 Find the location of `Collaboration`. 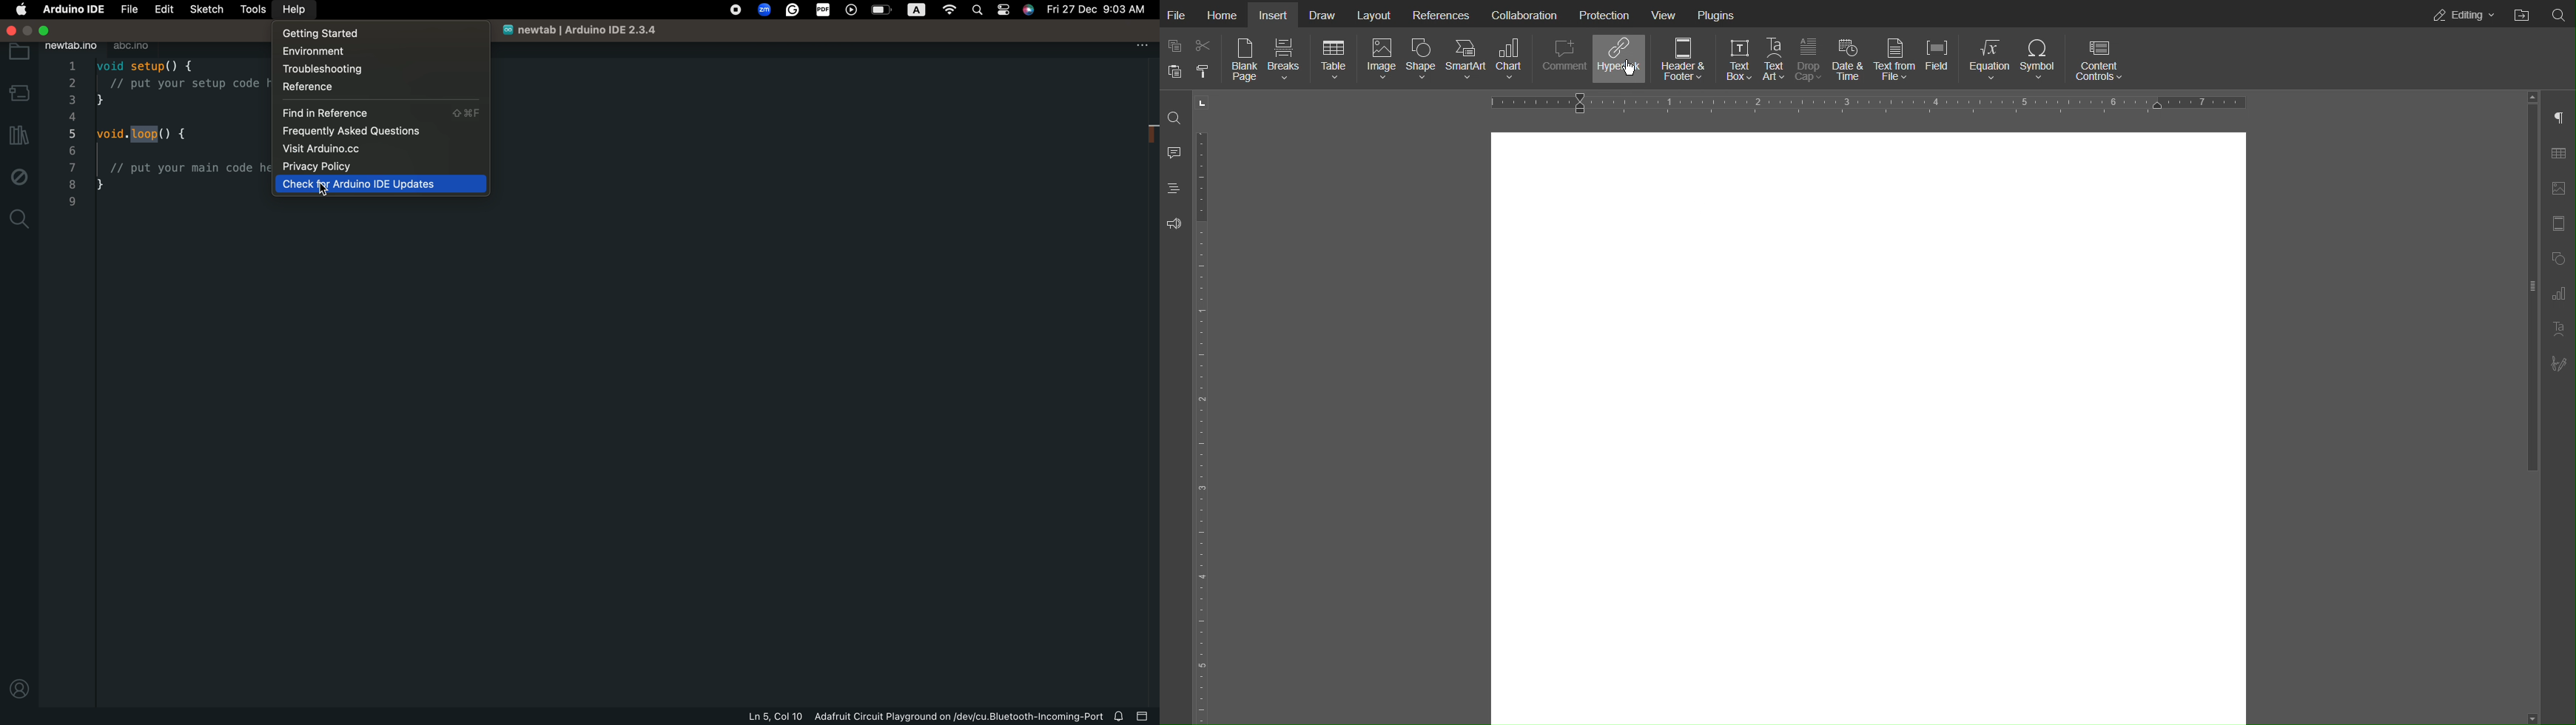

Collaboration is located at coordinates (1523, 13).